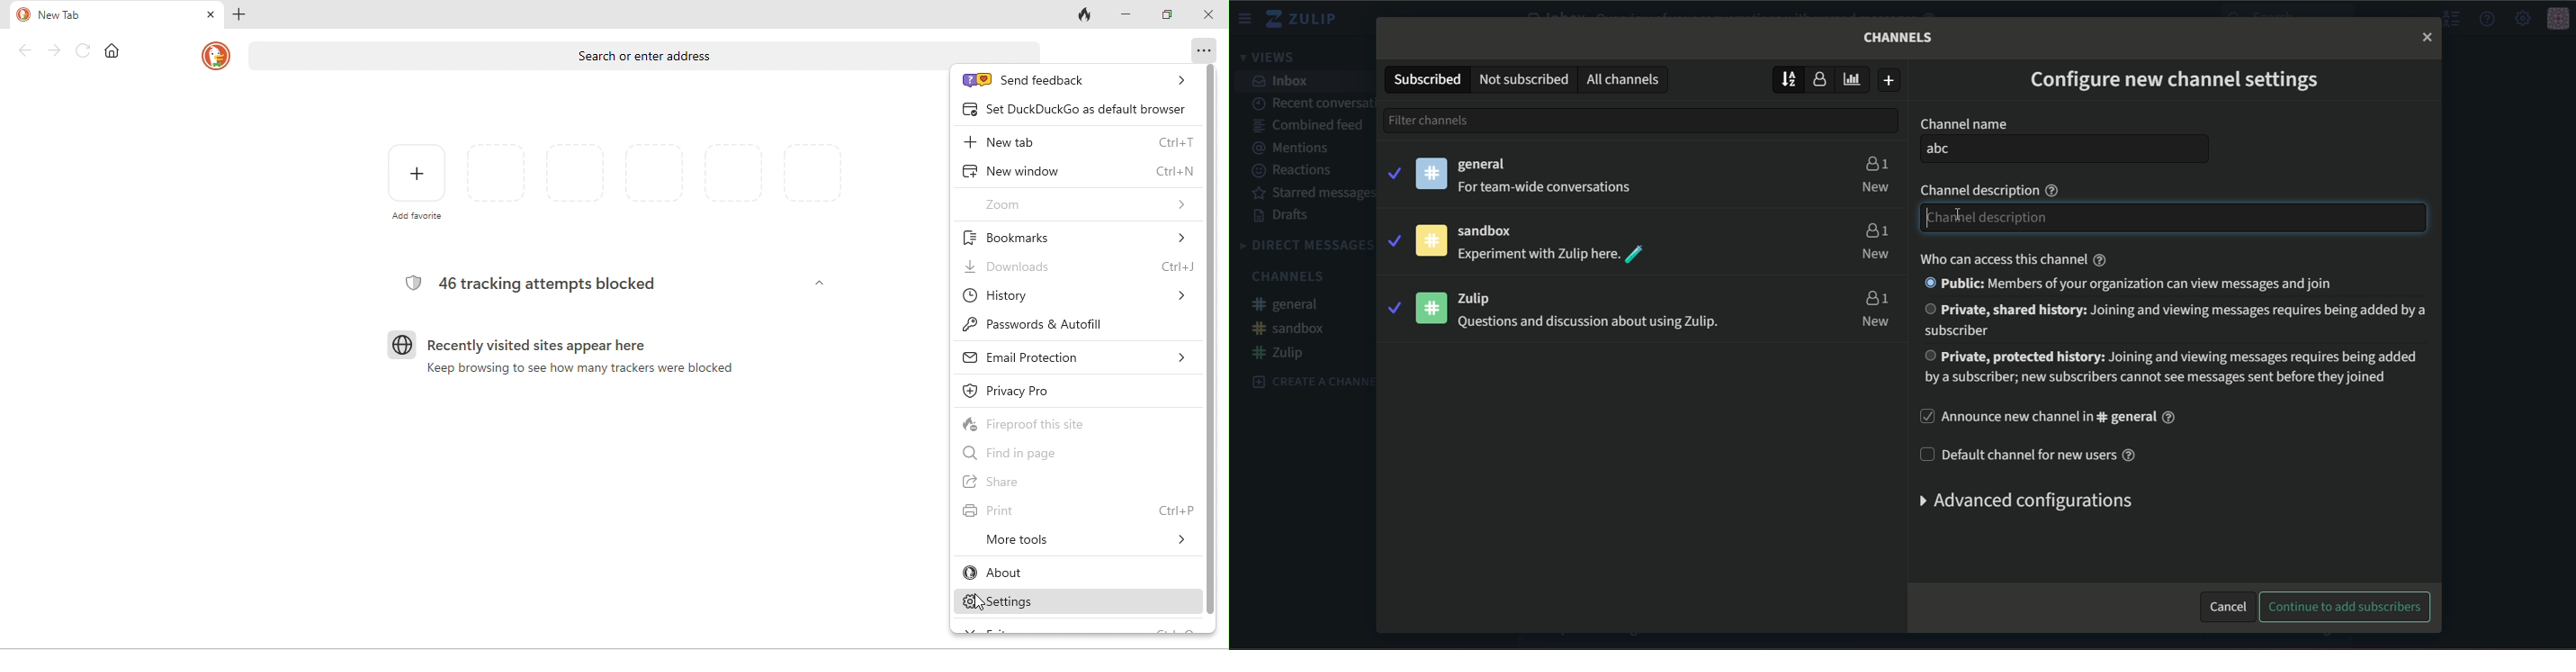 This screenshot has width=2576, height=672. What do you see at coordinates (1069, 424) in the screenshot?
I see `fireproof this site` at bounding box center [1069, 424].